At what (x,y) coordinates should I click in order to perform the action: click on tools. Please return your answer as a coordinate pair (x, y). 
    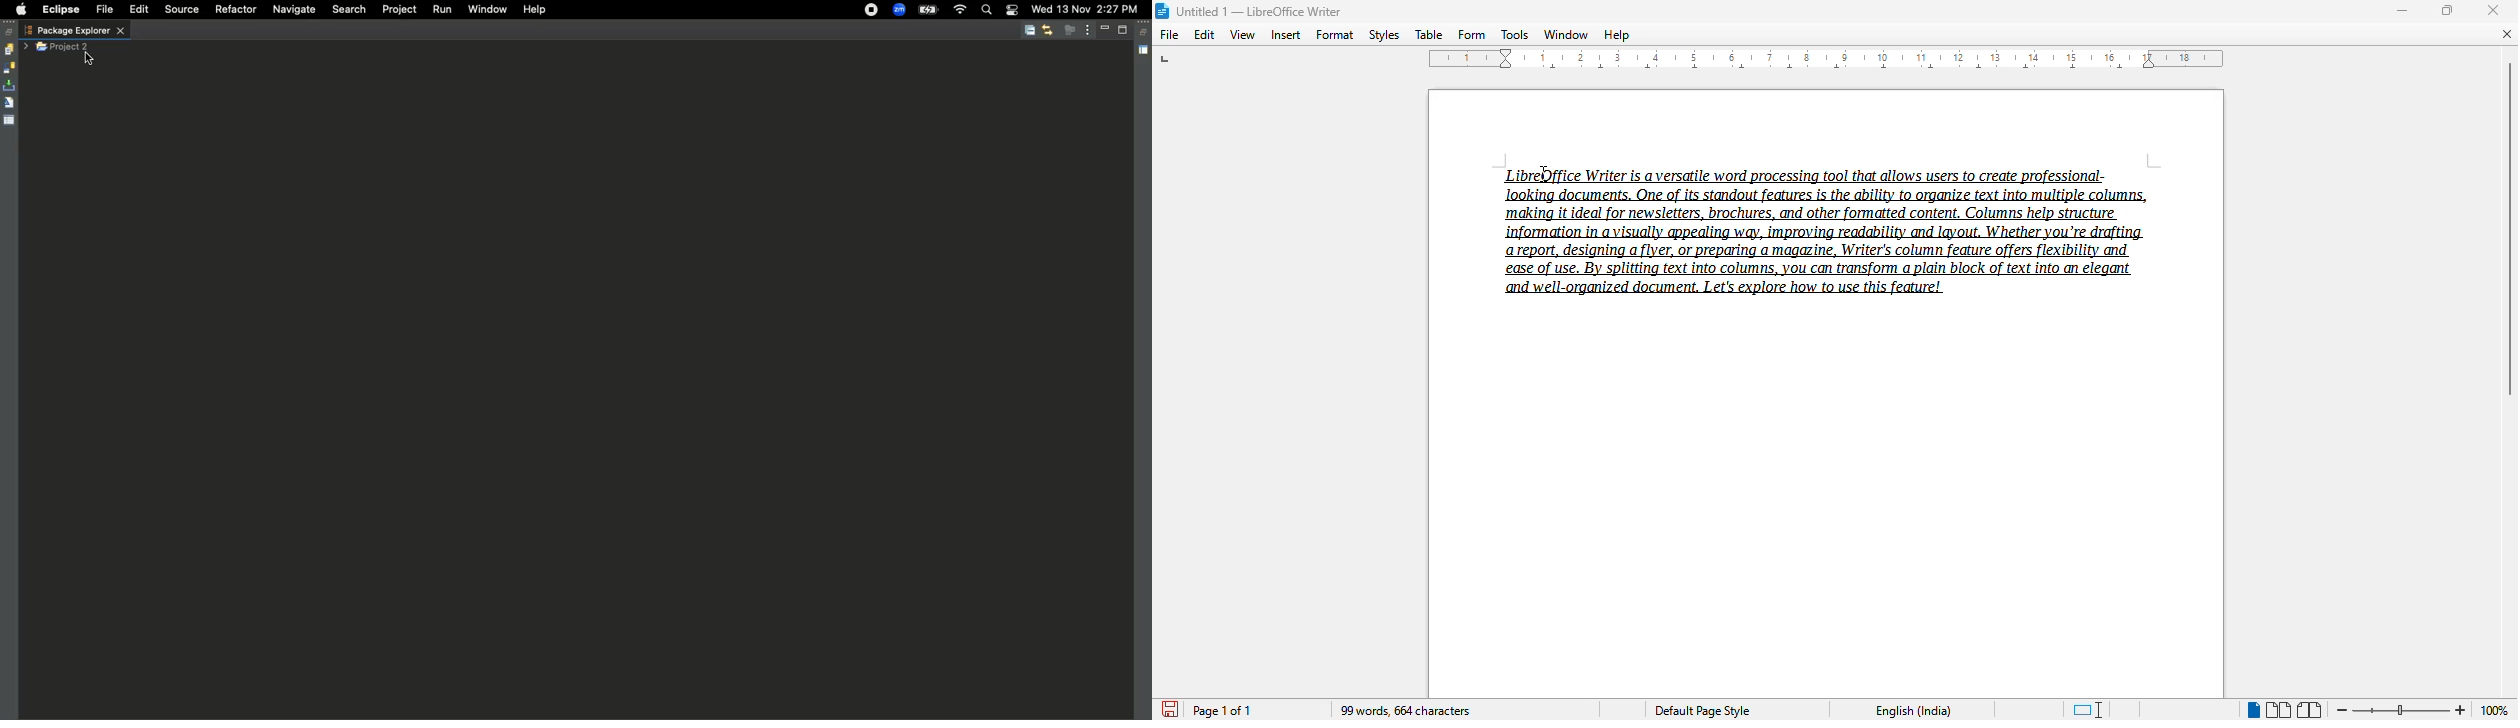
    Looking at the image, I should click on (1515, 35).